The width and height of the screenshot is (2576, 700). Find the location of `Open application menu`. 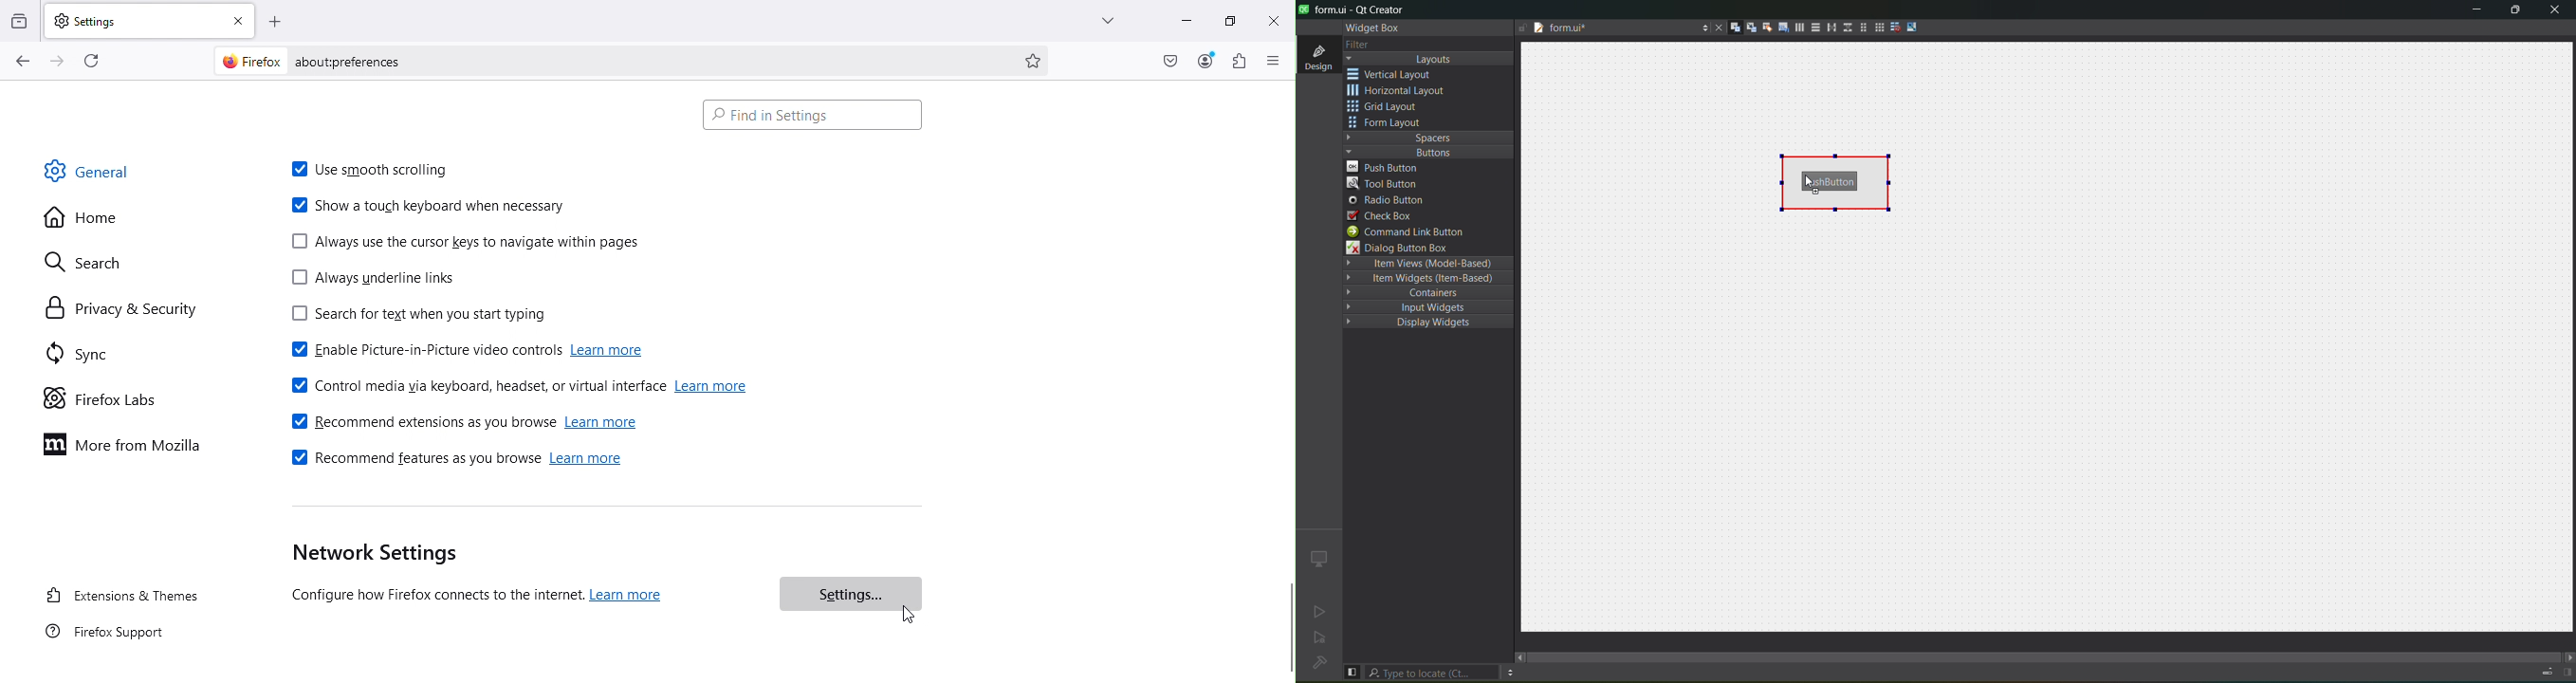

Open application menu is located at coordinates (1276, 62).